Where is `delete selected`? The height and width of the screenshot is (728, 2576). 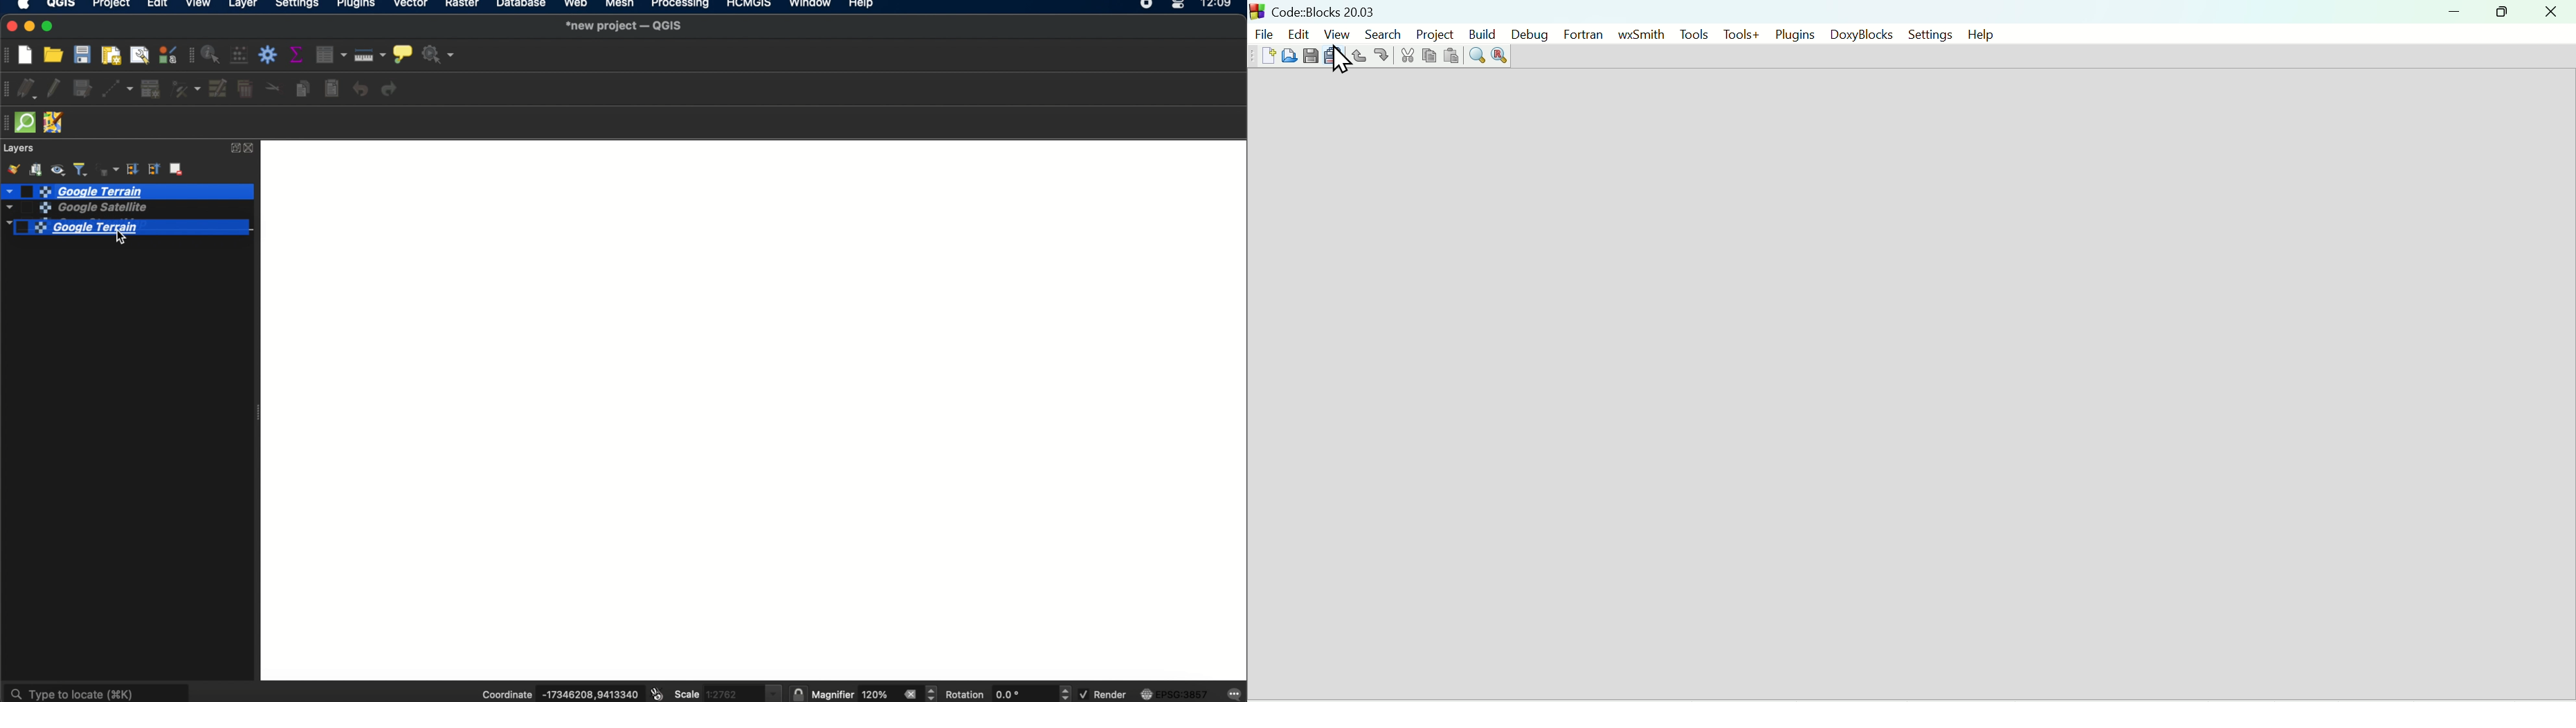 delete selected is located at coordinates (245, 90).